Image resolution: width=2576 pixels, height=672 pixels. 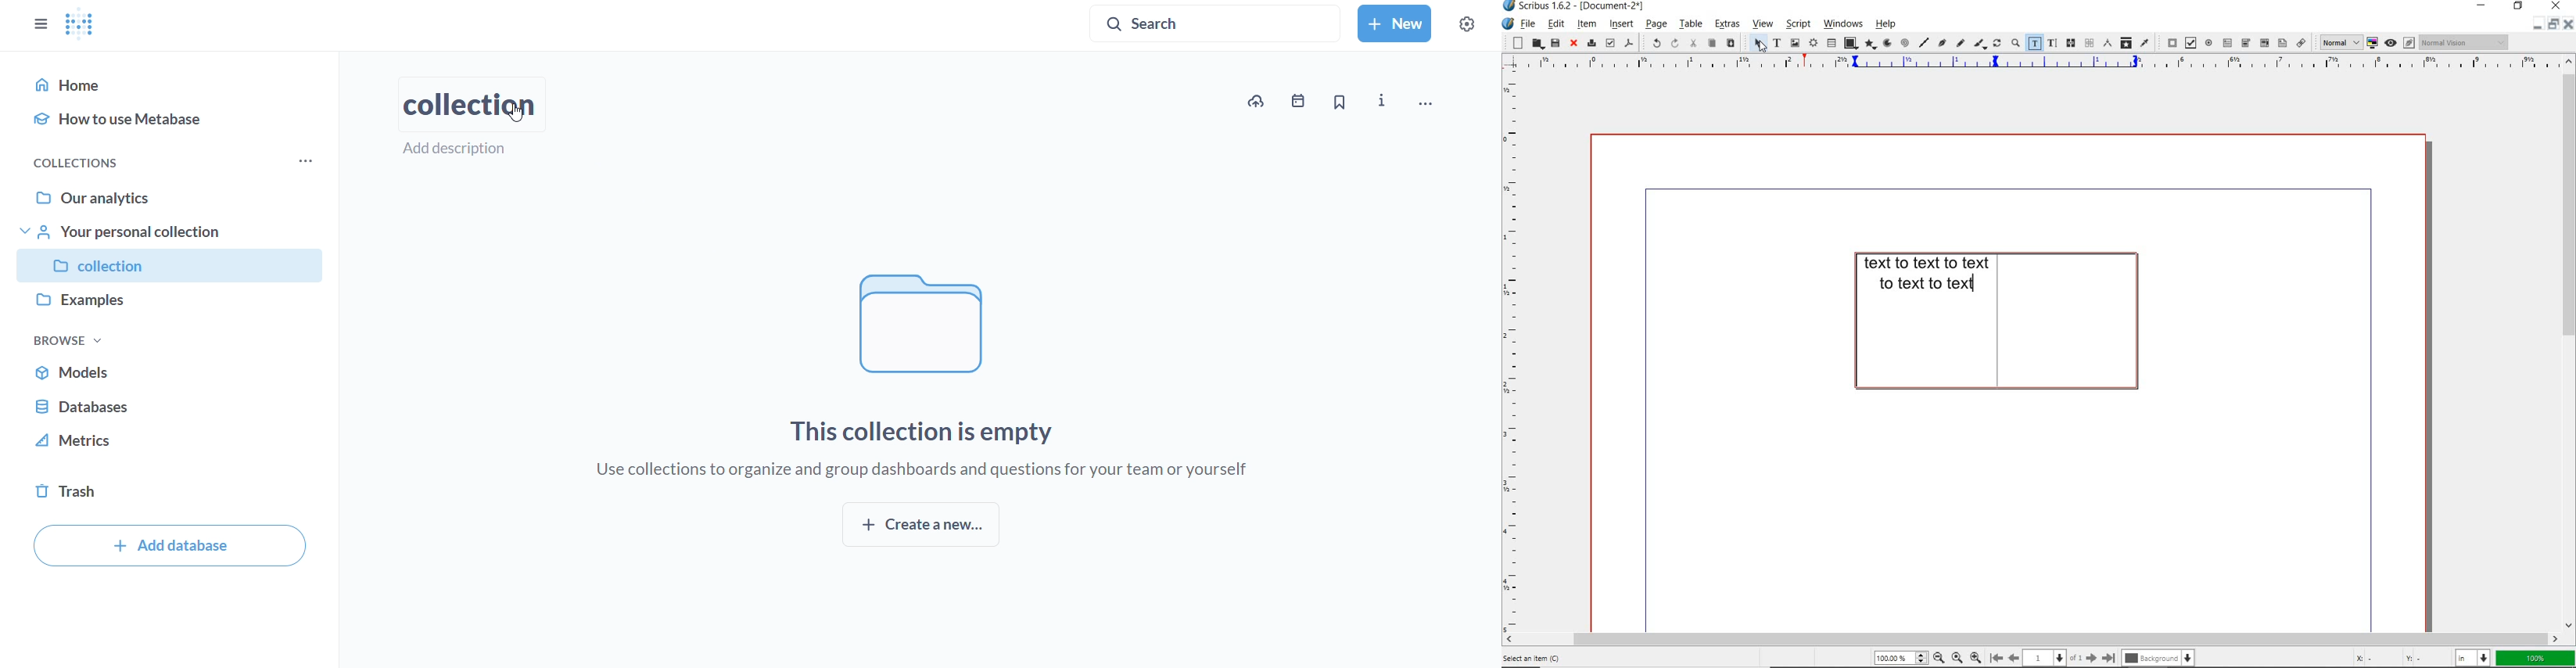 I want to click on table, so click(x=1689, y=24).